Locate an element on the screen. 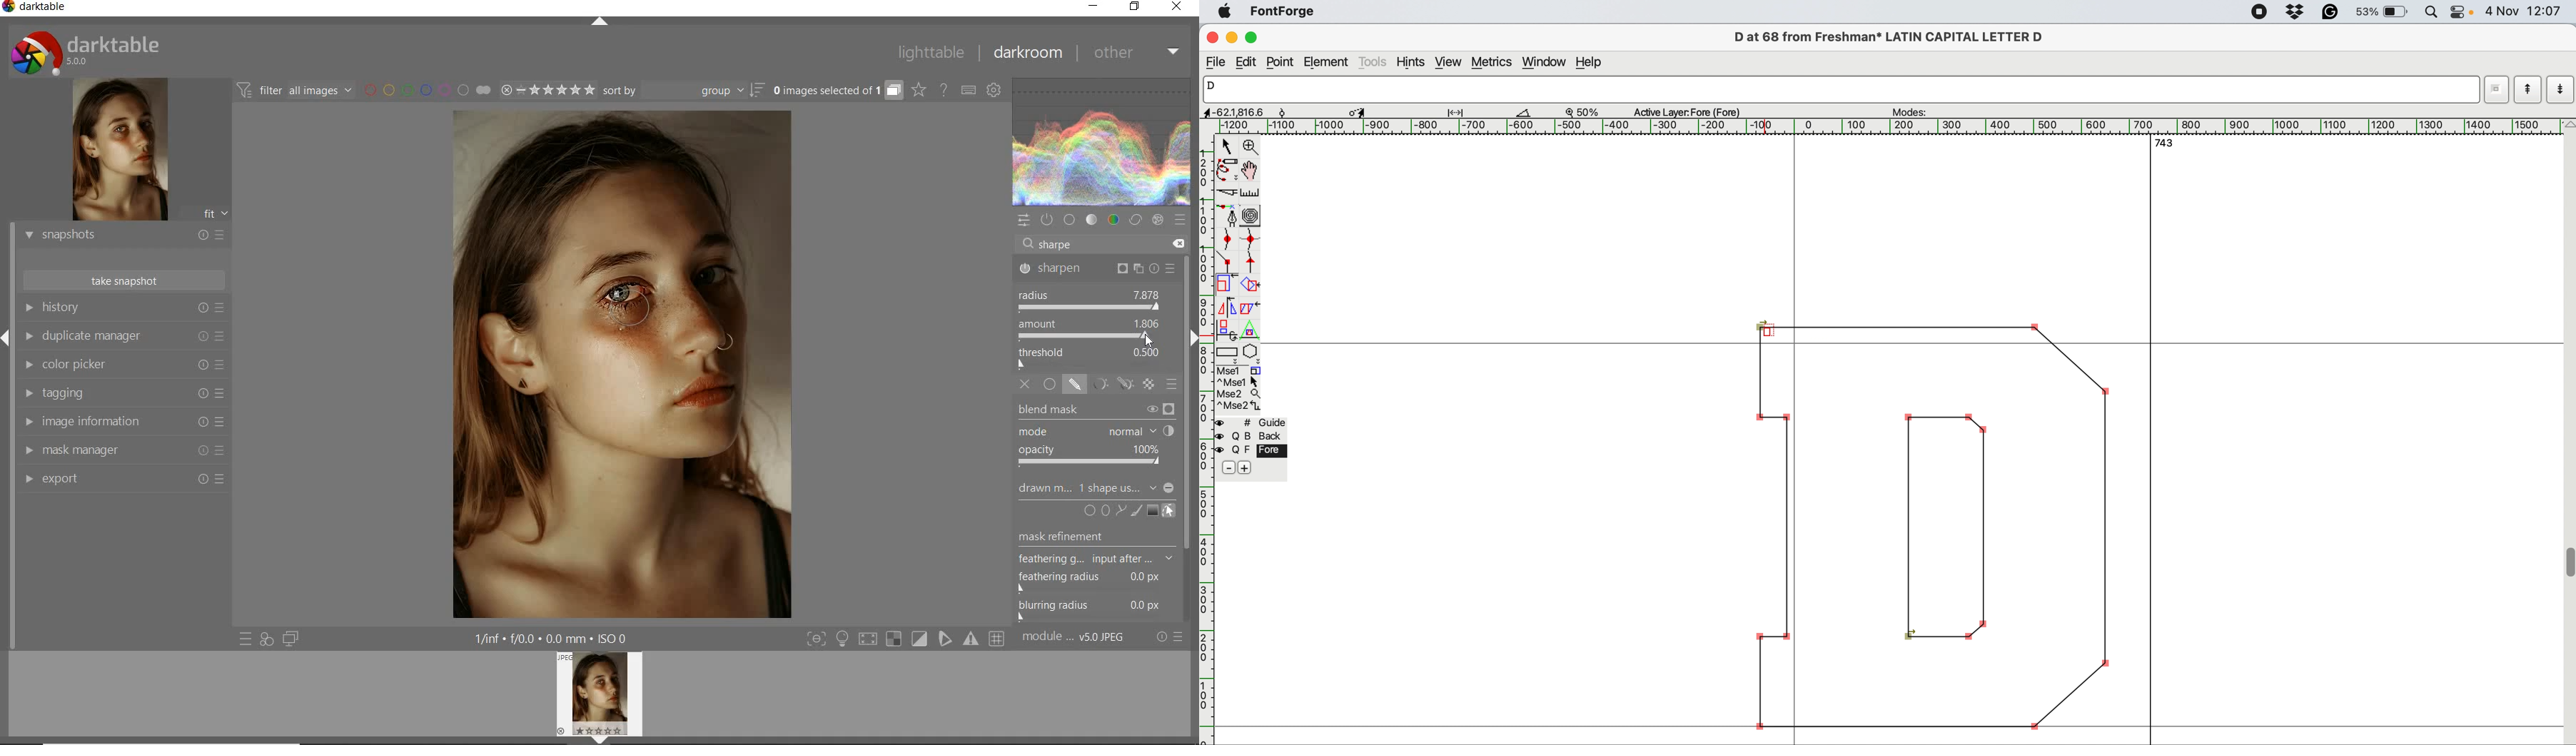  tagging is located at coordinates (121, 394).